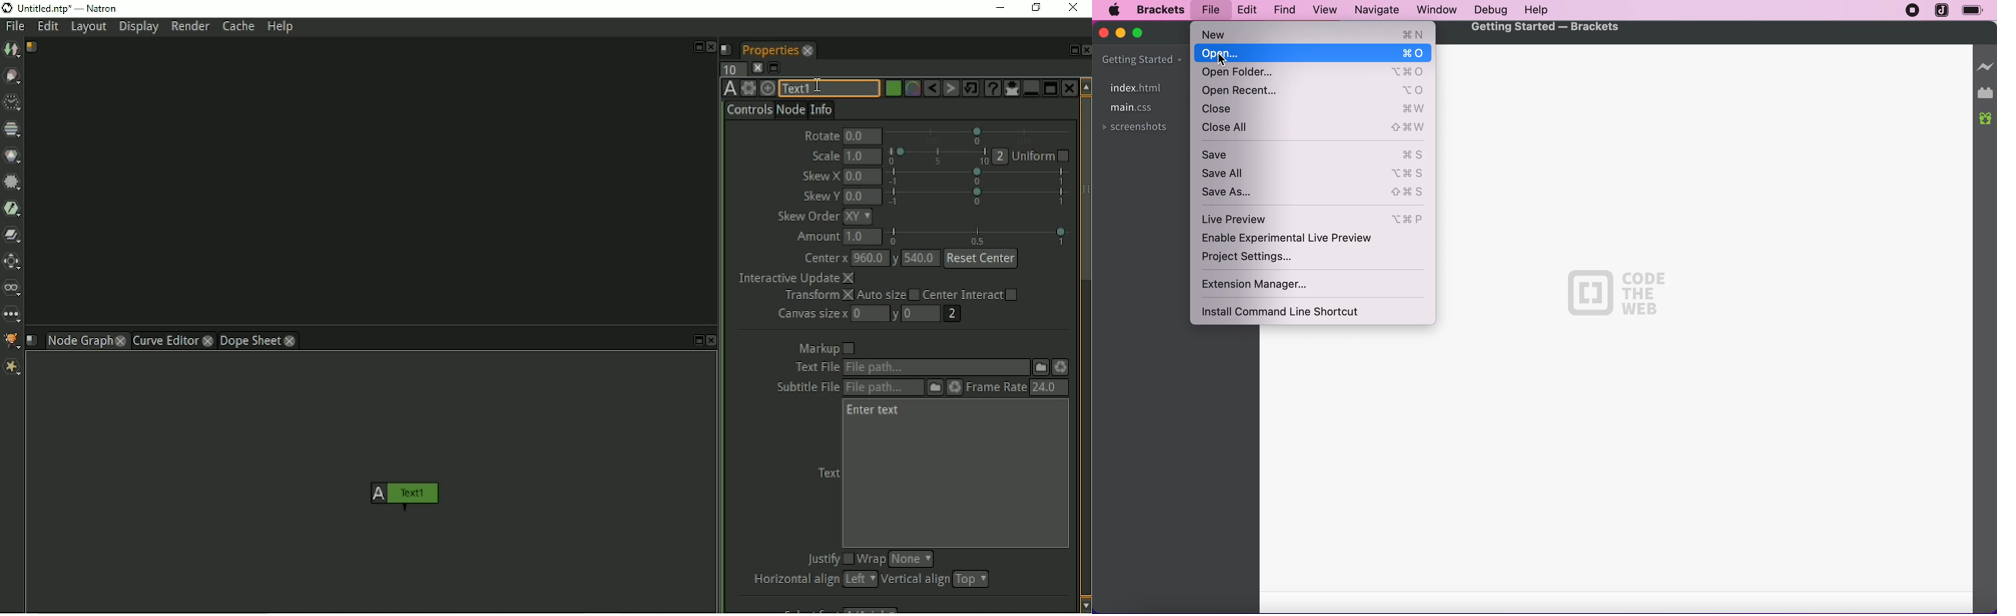  Describe the element at coordinates (823, 156) in the screenshot. I see `Scale` at that location.